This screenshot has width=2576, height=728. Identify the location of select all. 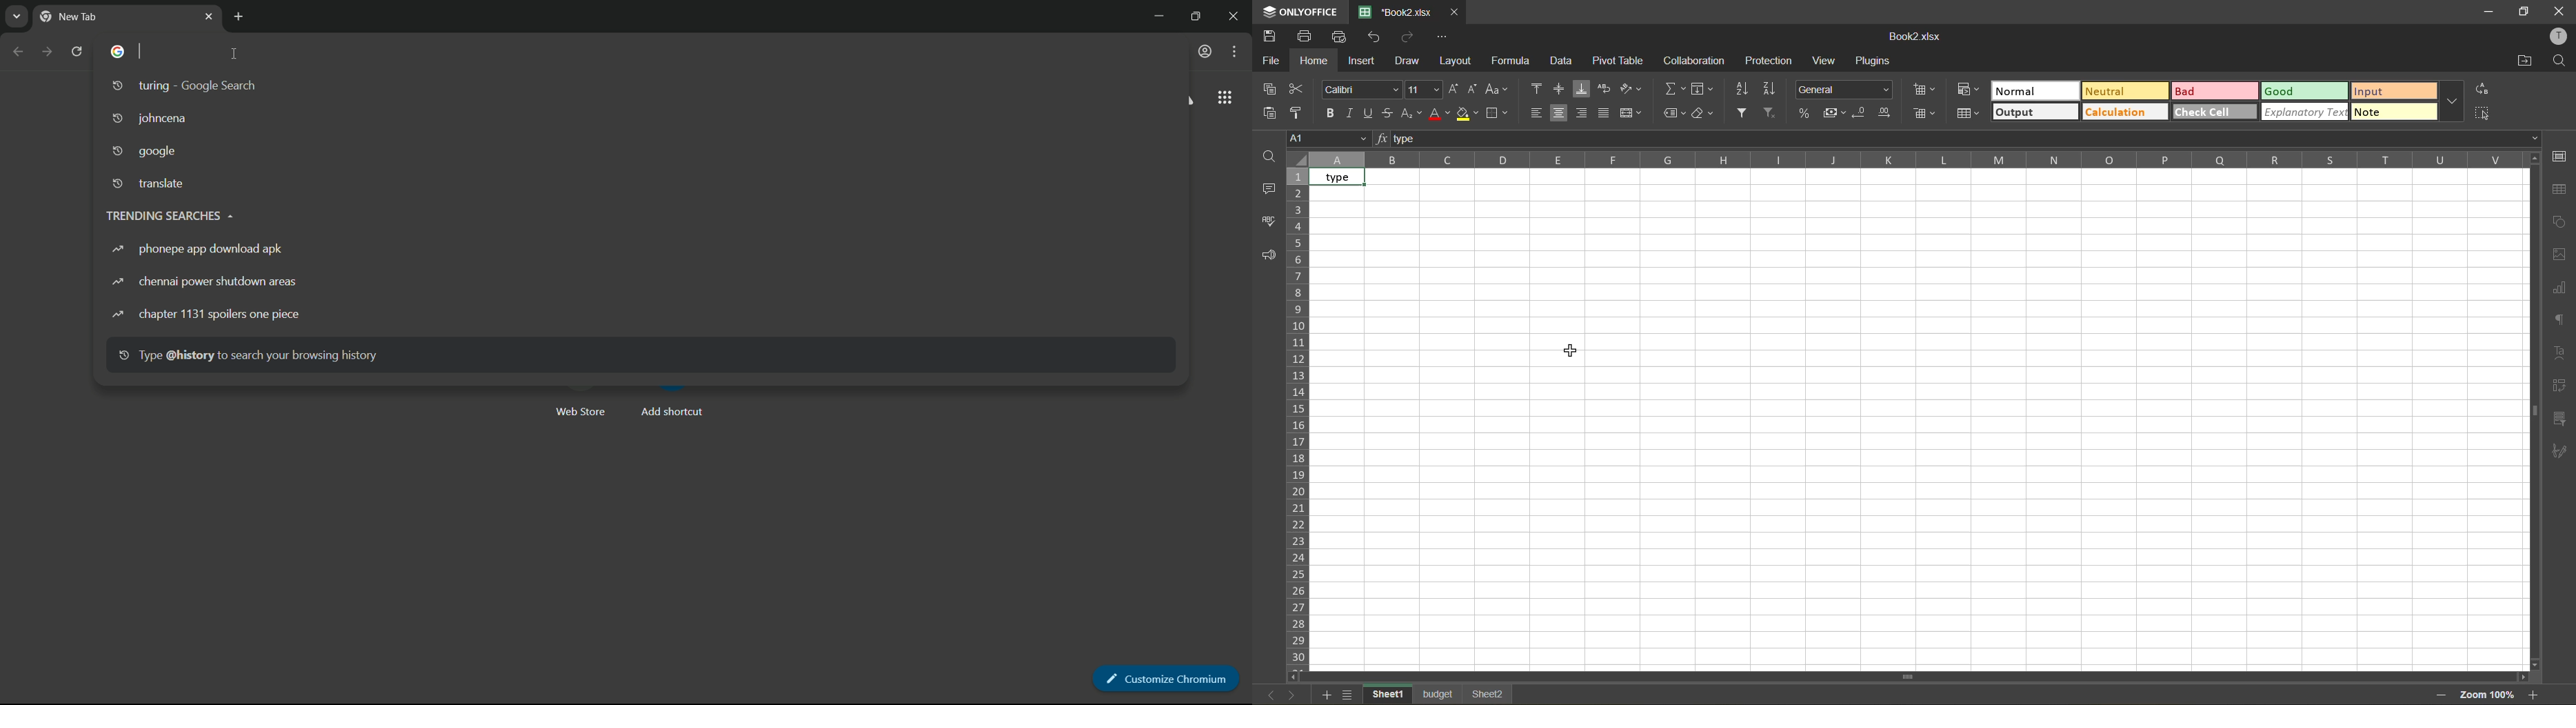
(2488, 113).